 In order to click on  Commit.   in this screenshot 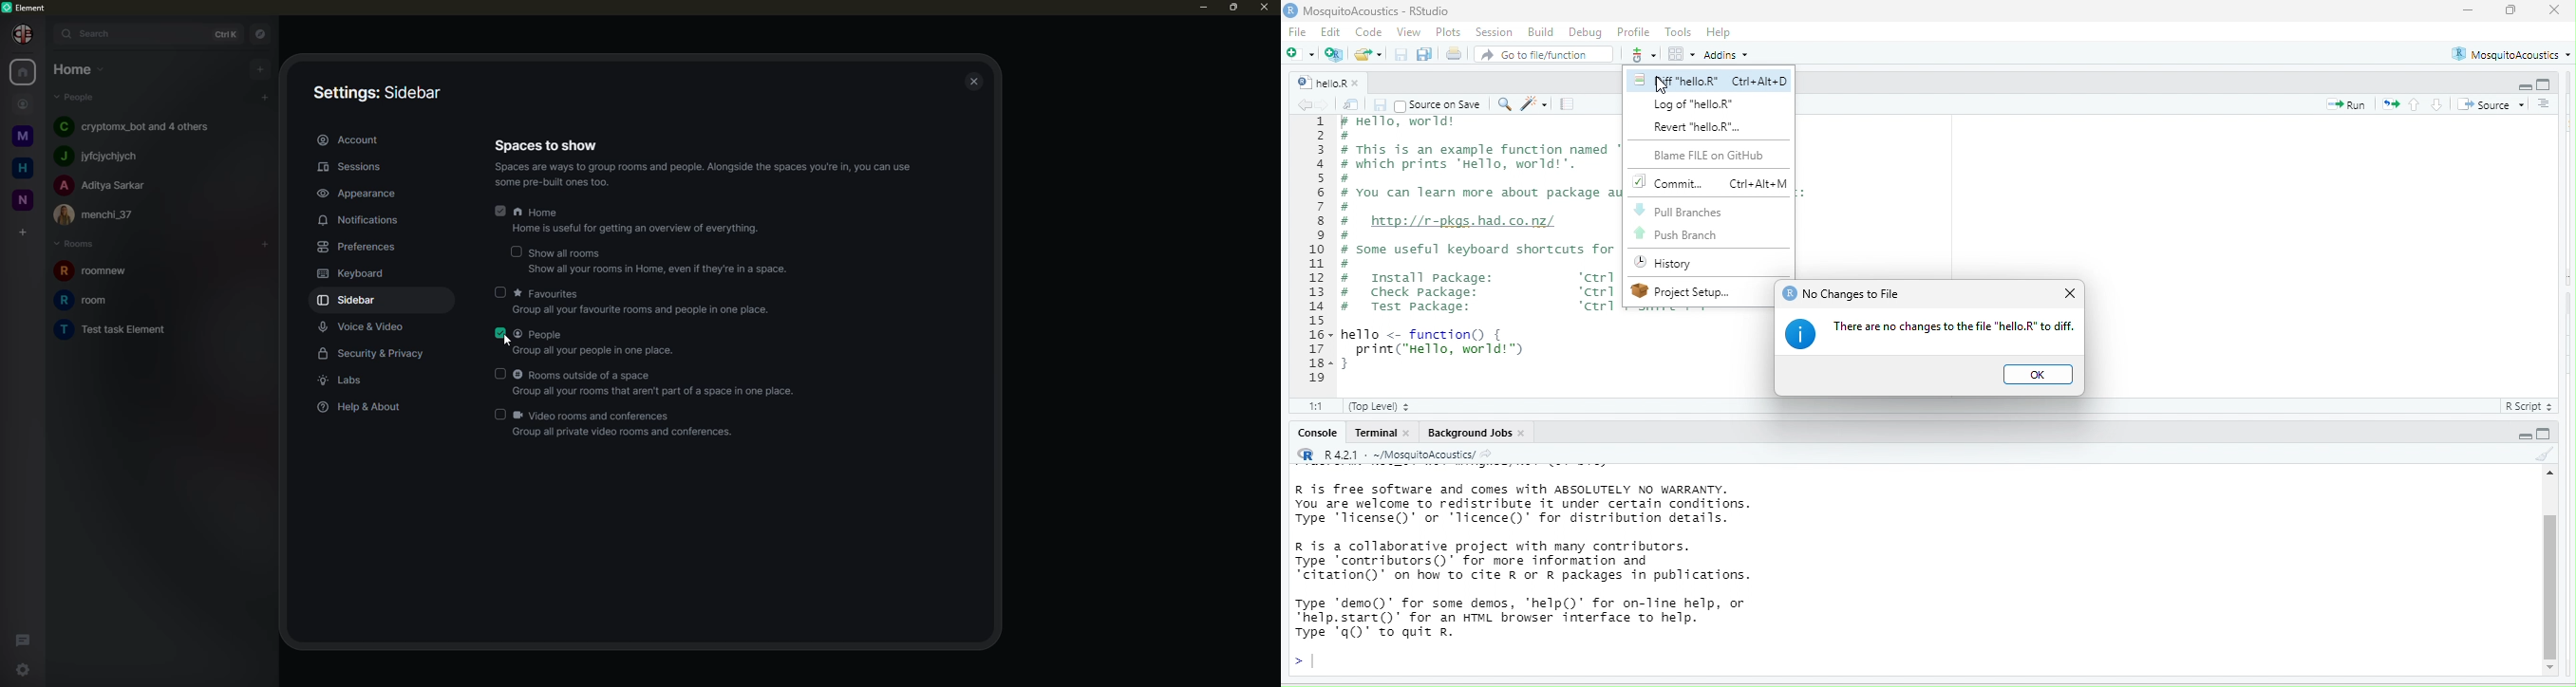, I will do `click(1709, 182)`.